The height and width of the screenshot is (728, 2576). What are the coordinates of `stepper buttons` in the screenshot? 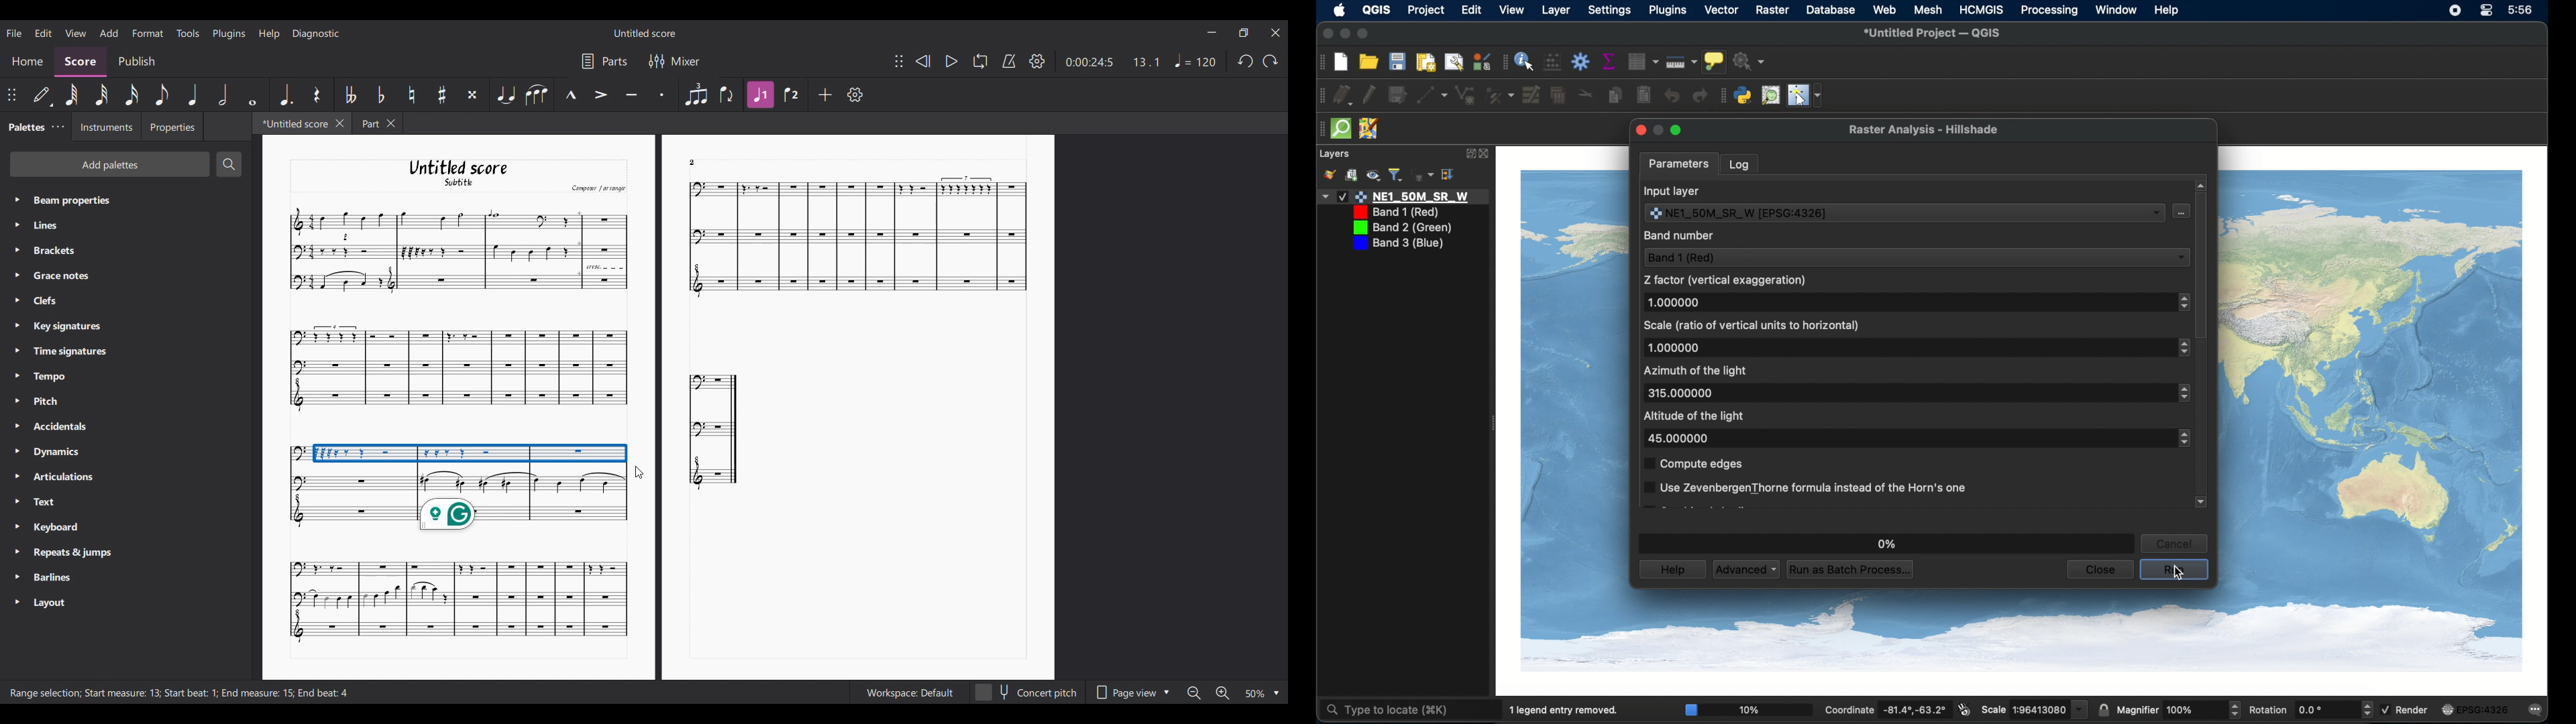 It's located at (2183, 393).